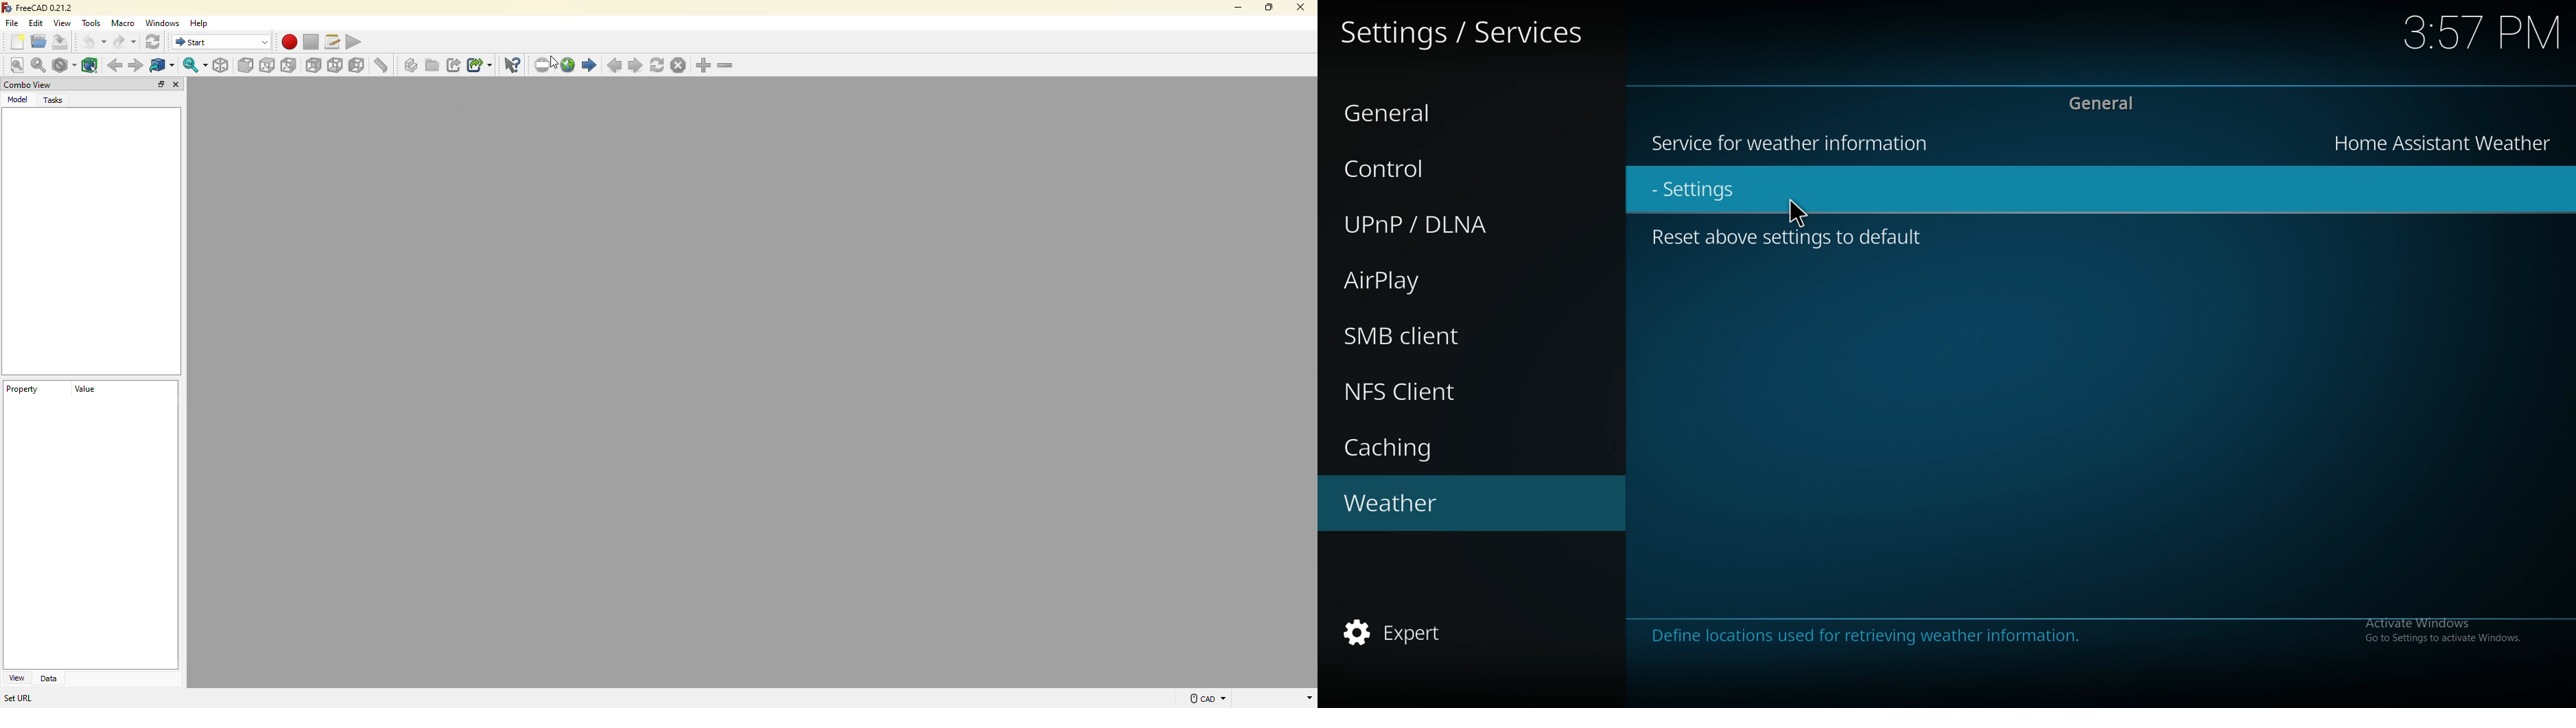 This screenshot has height=728, width=2576. I want to click on help, so click(203, 22).